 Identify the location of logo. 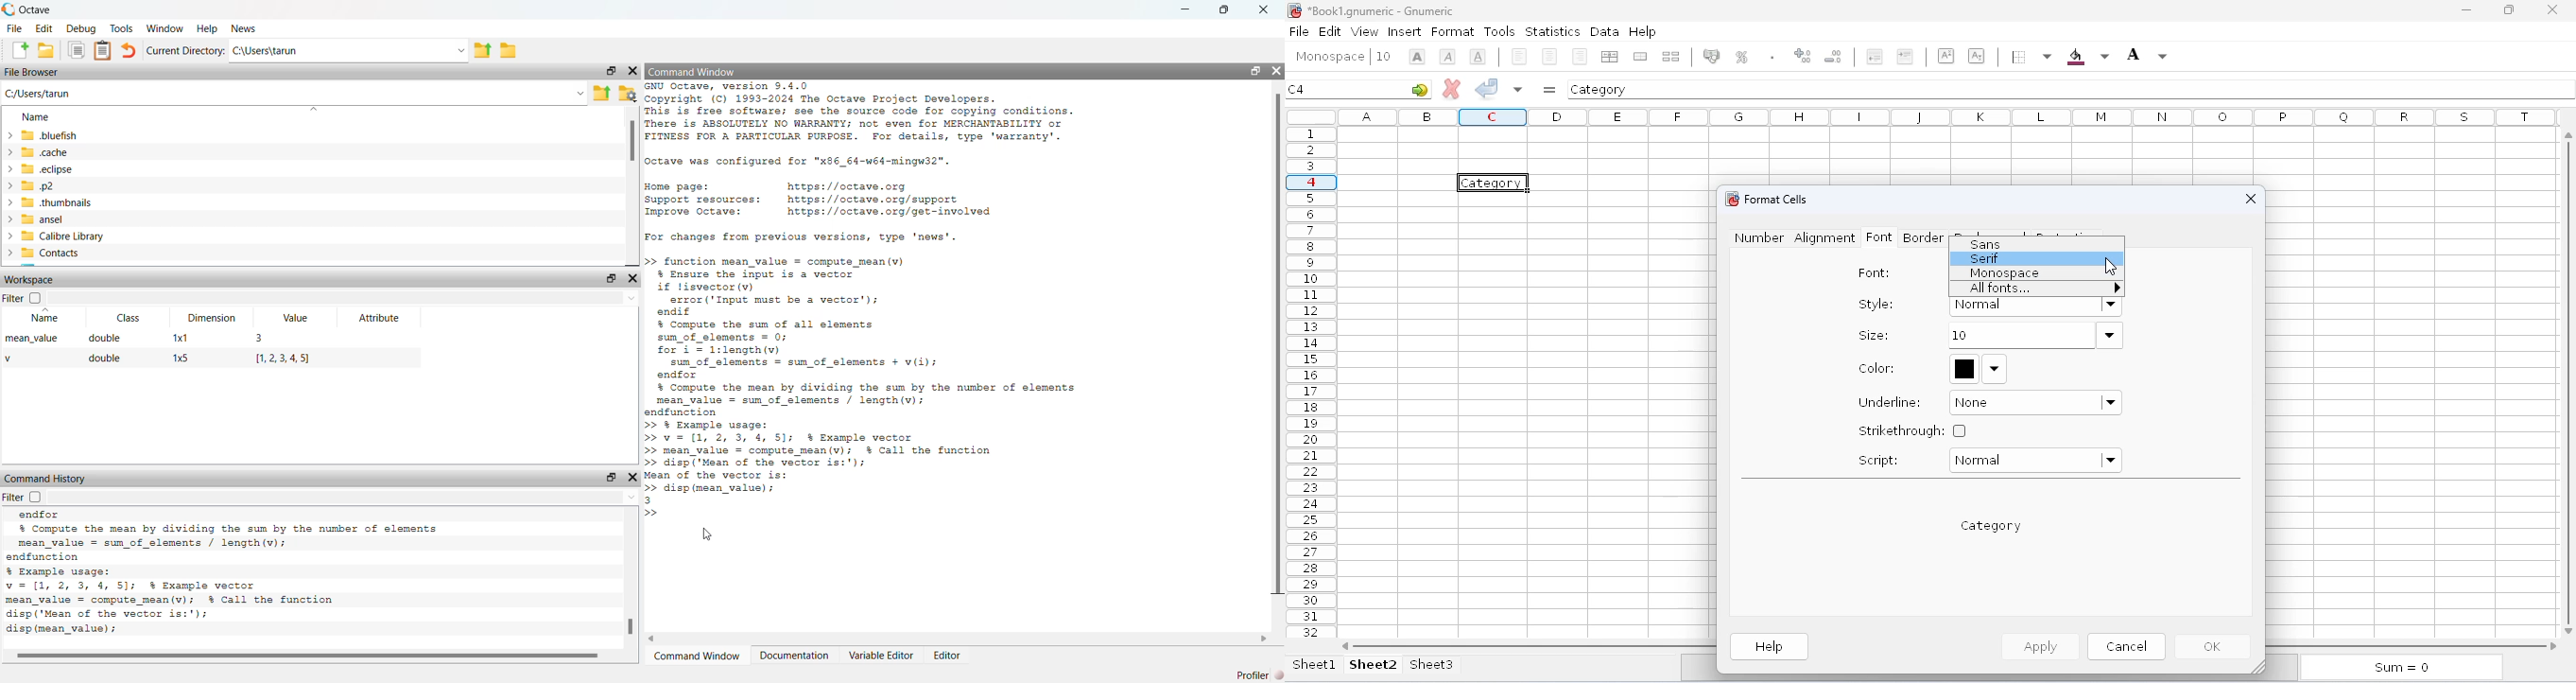
(1294, 10).